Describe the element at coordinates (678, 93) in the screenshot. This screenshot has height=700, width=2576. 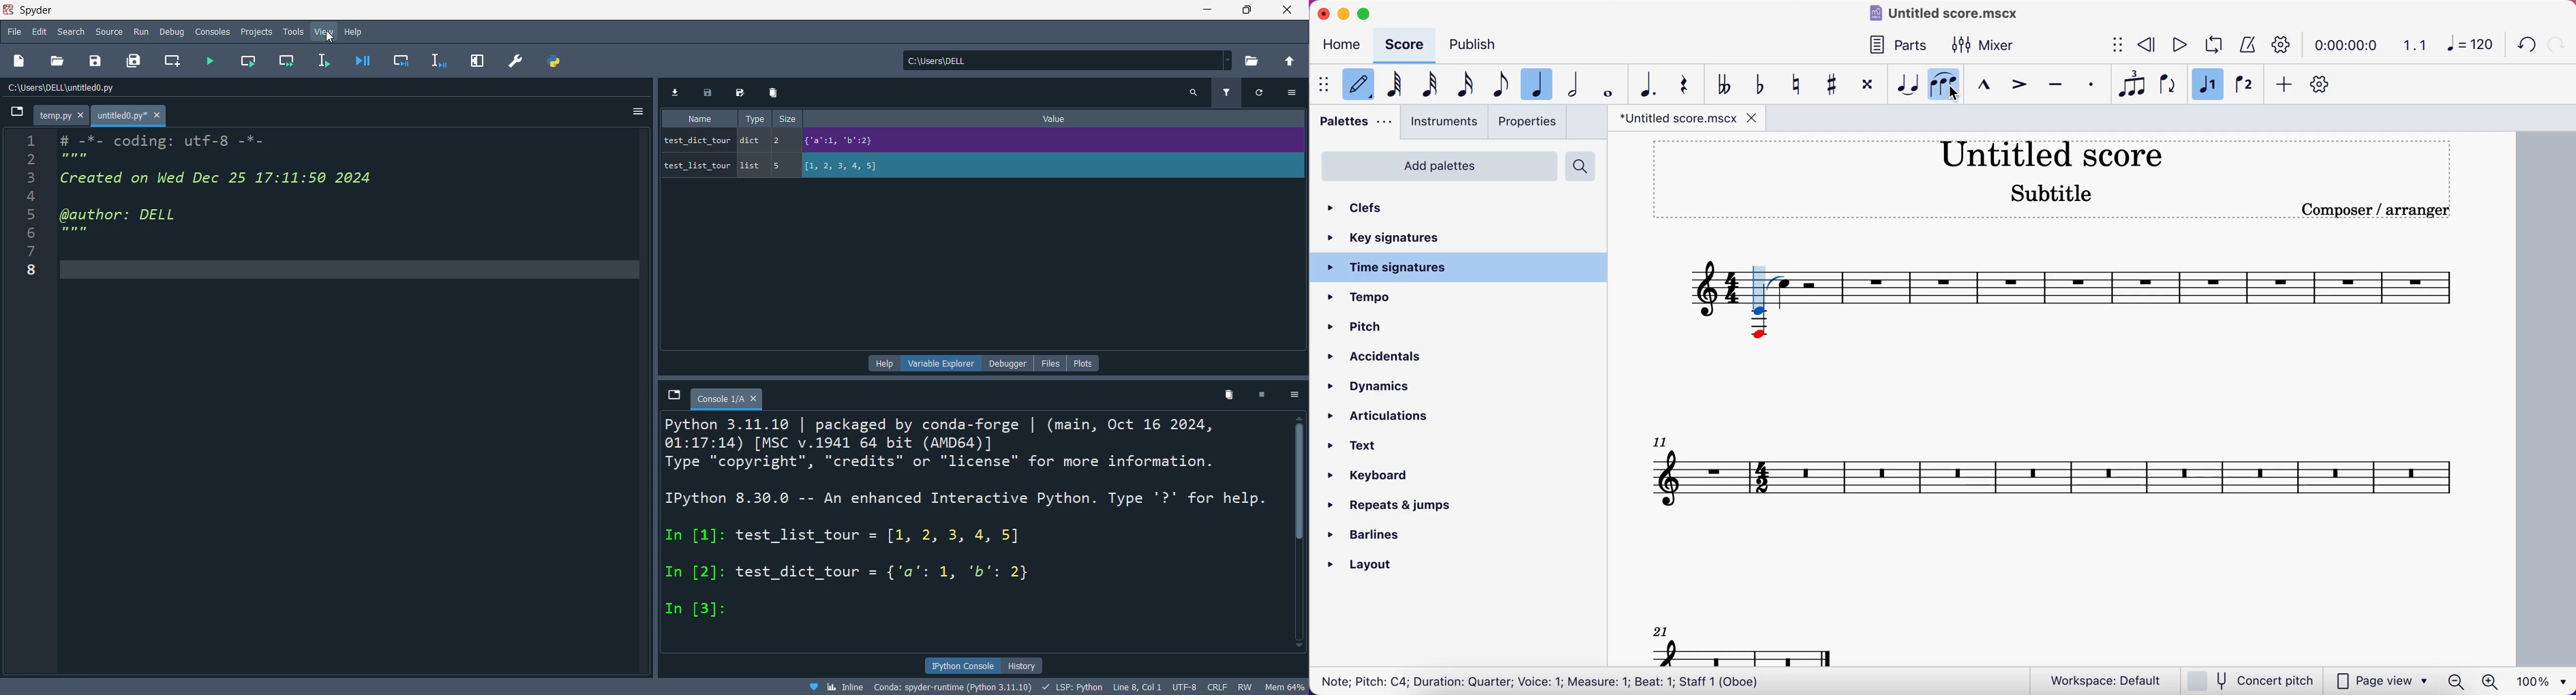
I see `import` at that location.